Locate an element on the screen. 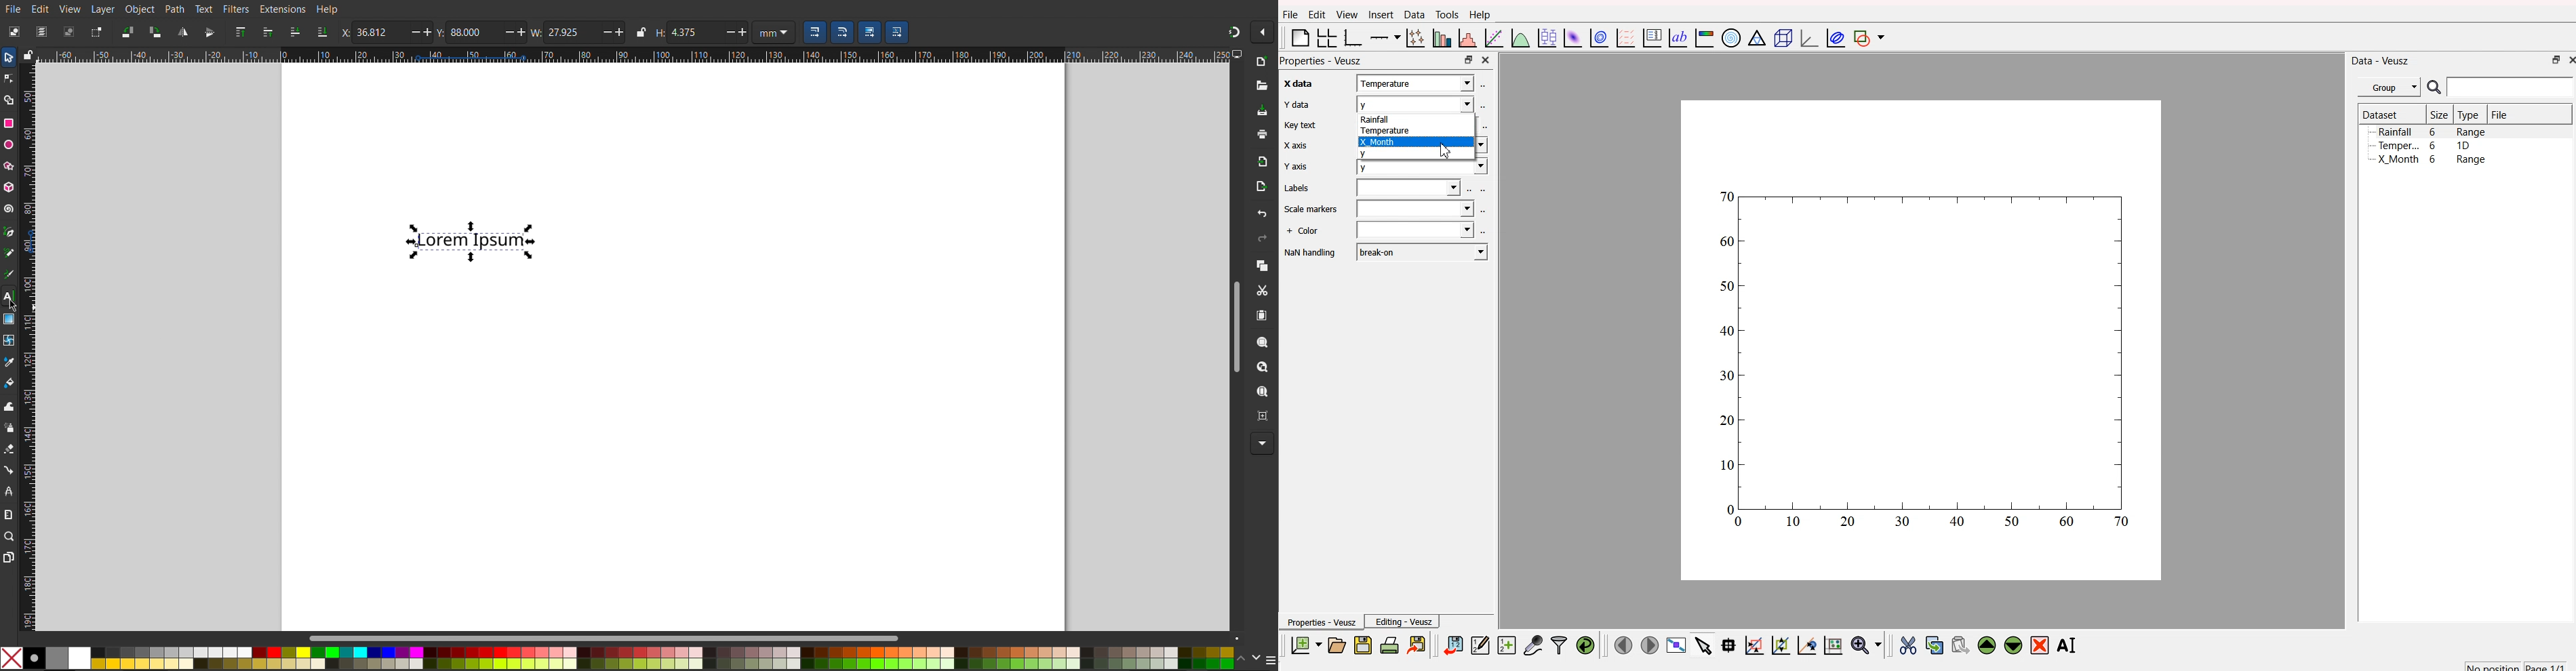  Layer is located at coordinates (101, 9).